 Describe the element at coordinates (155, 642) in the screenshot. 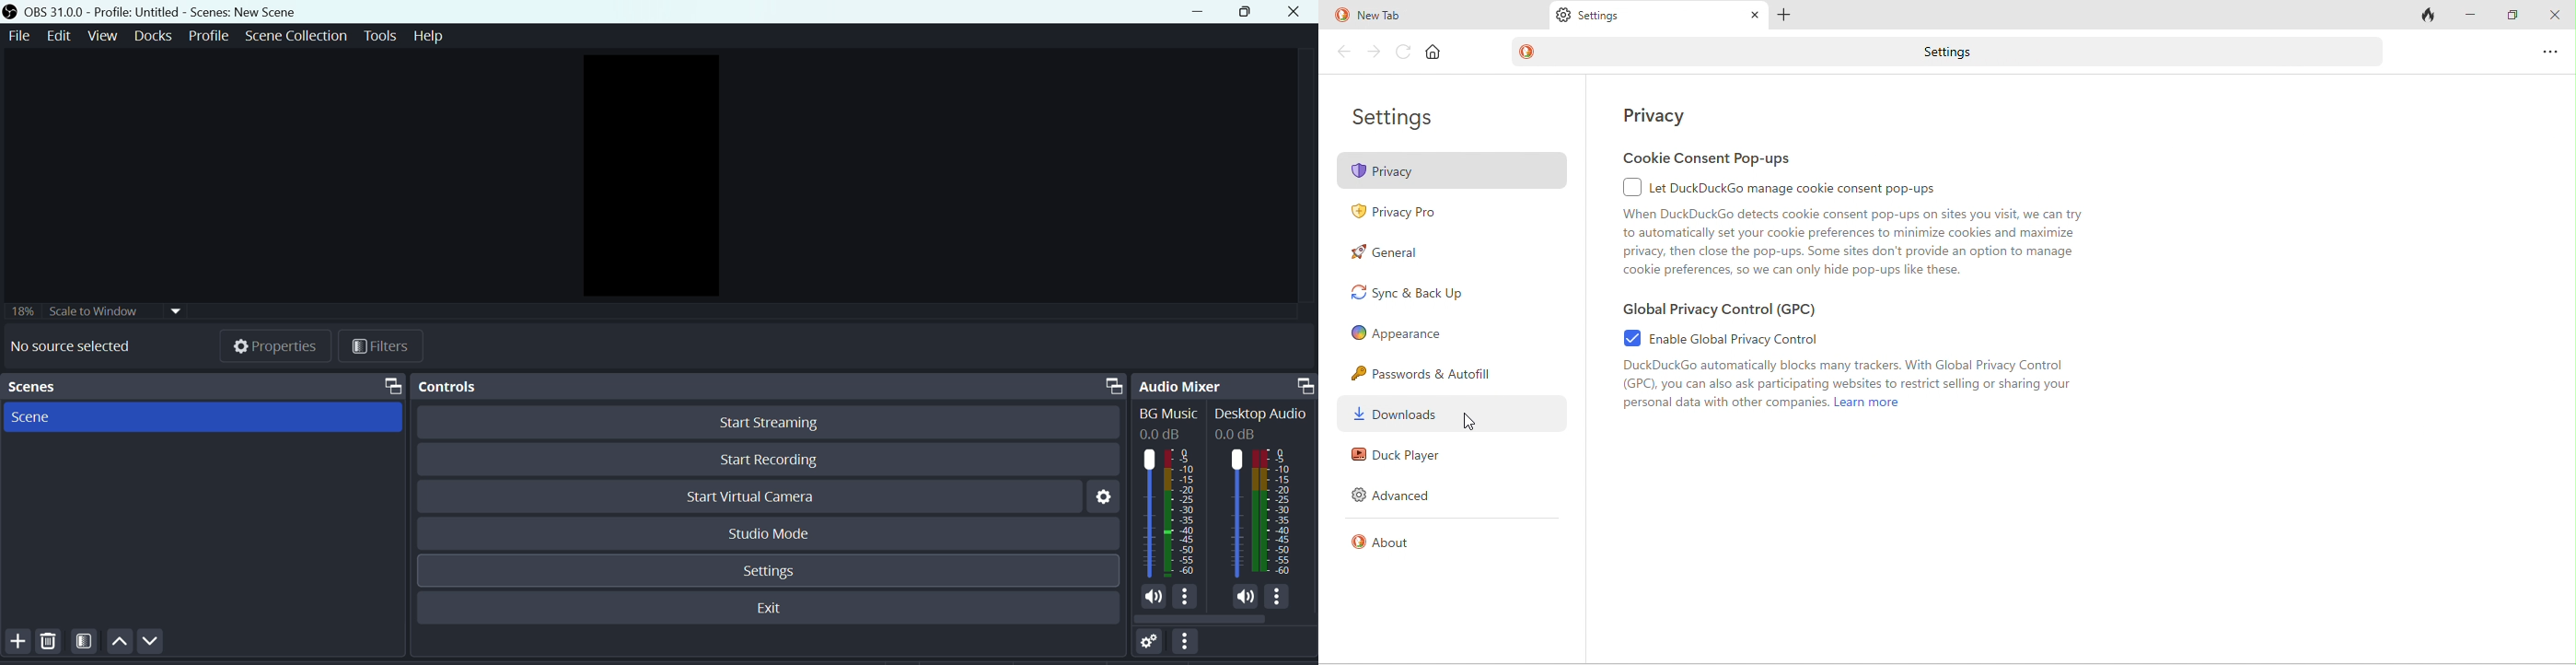

I see `Down ` at that location.